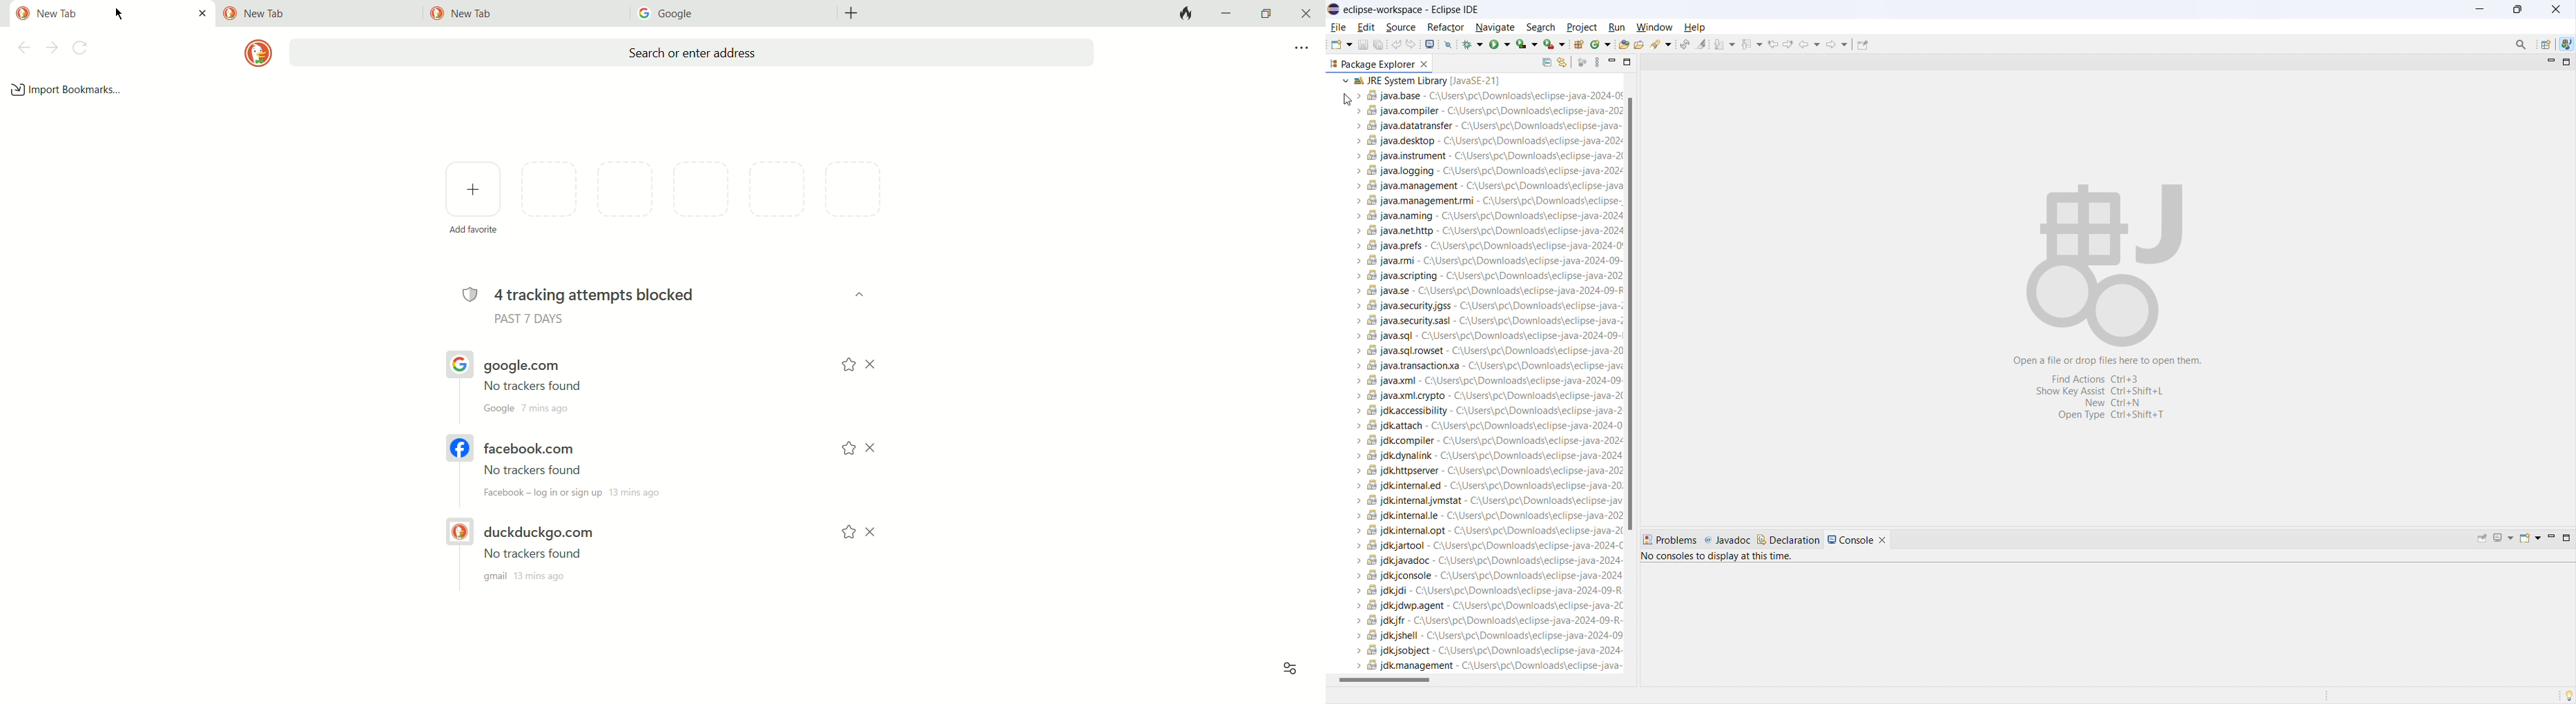 The image size is (2576, 728). I want to click on run, so click(1613, 26).